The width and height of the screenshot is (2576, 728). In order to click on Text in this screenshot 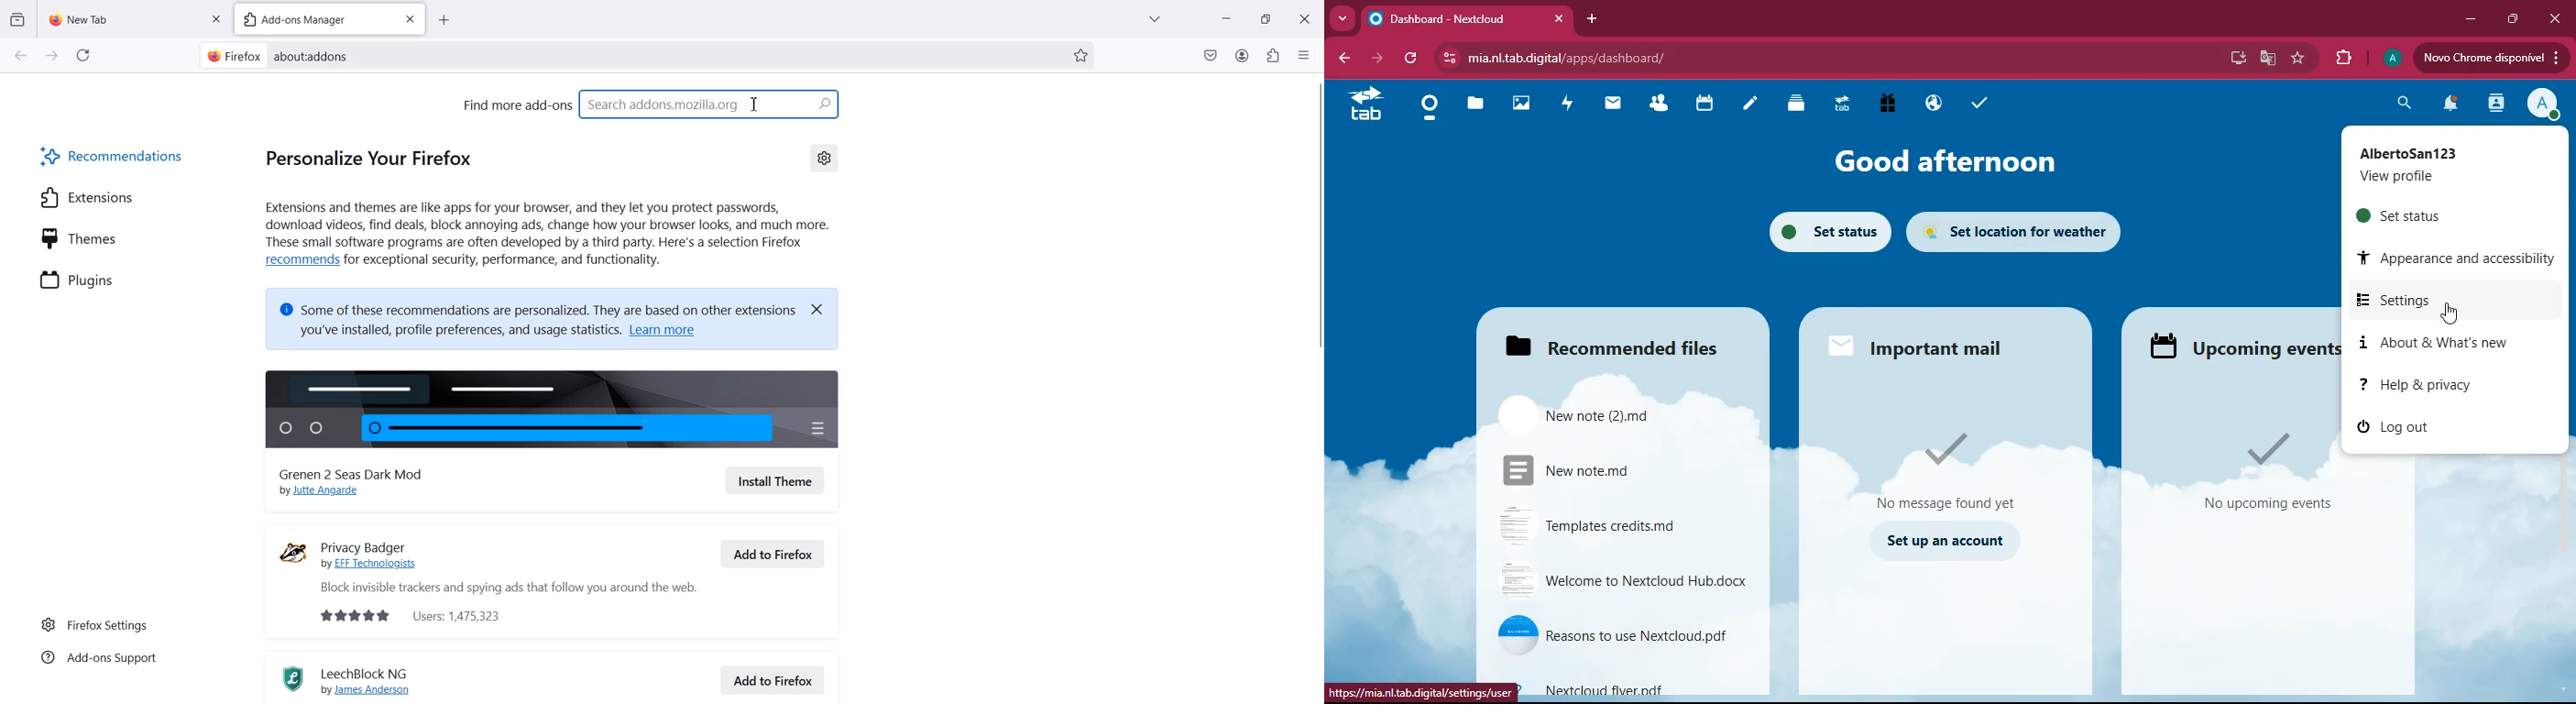, I will do `click(313, 56)`.